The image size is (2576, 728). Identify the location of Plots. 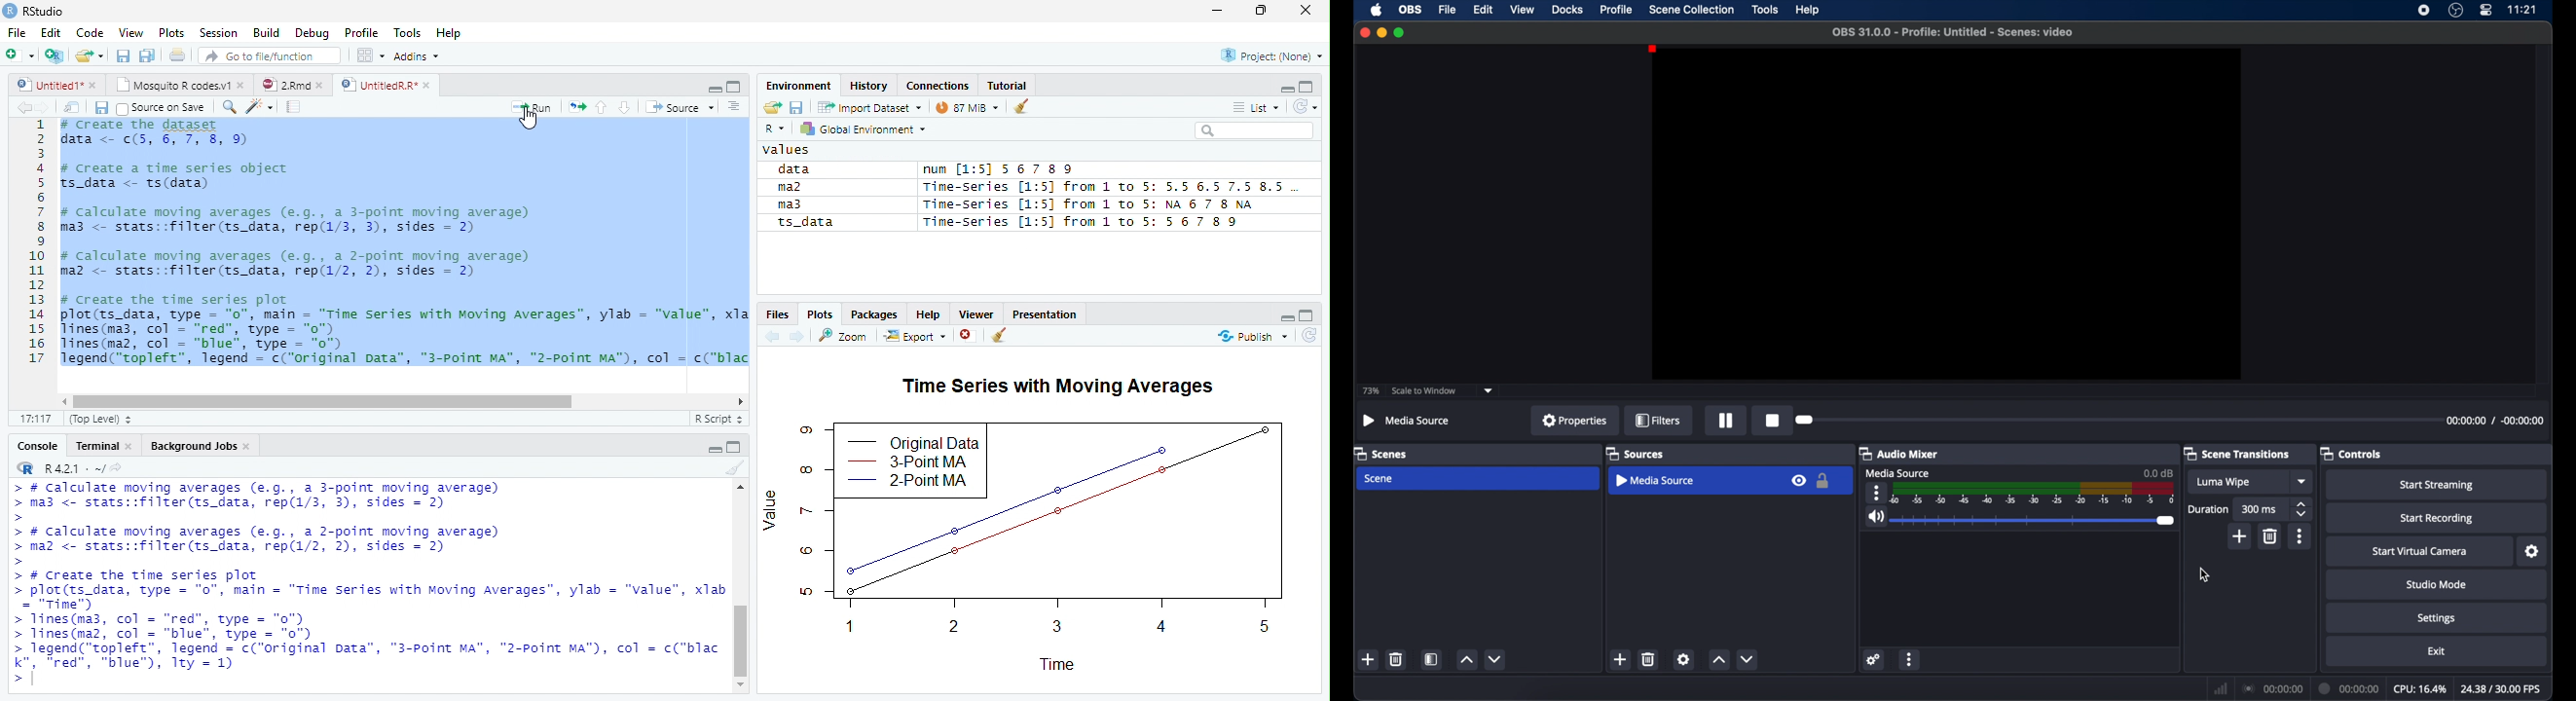
(818, 316).